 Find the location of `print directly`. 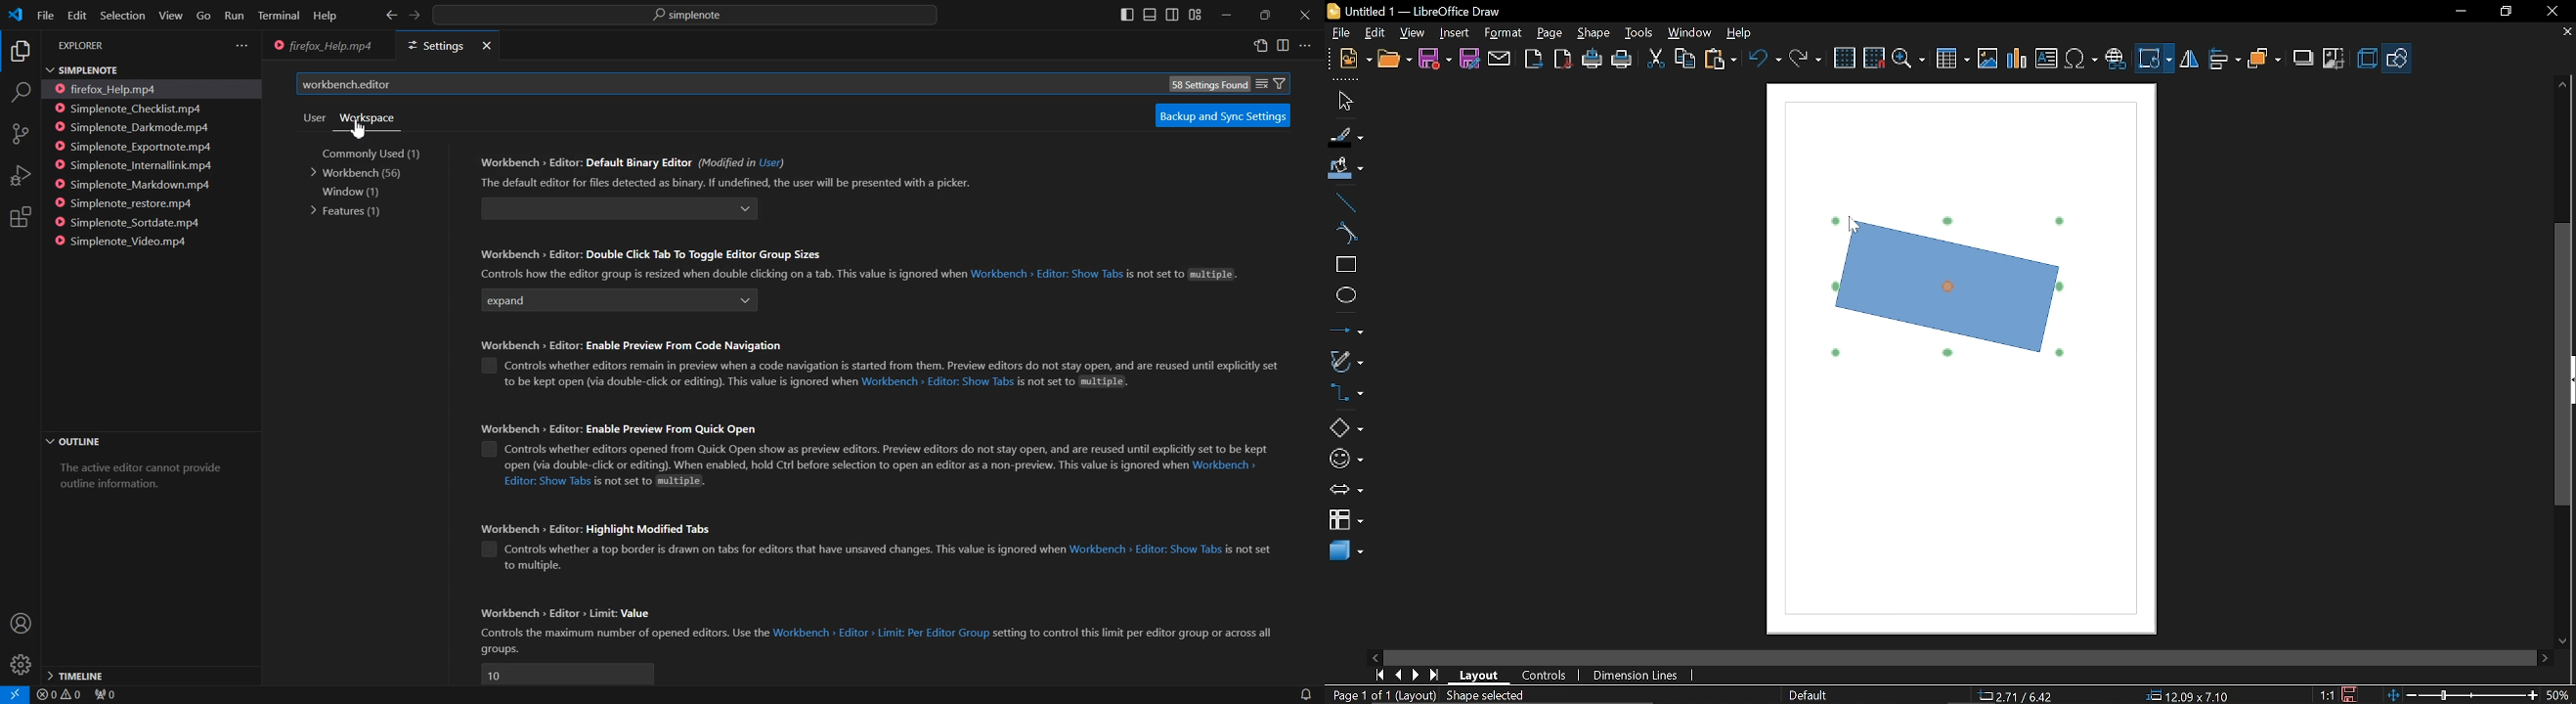

print directly is located at coordinates (1592, 61).